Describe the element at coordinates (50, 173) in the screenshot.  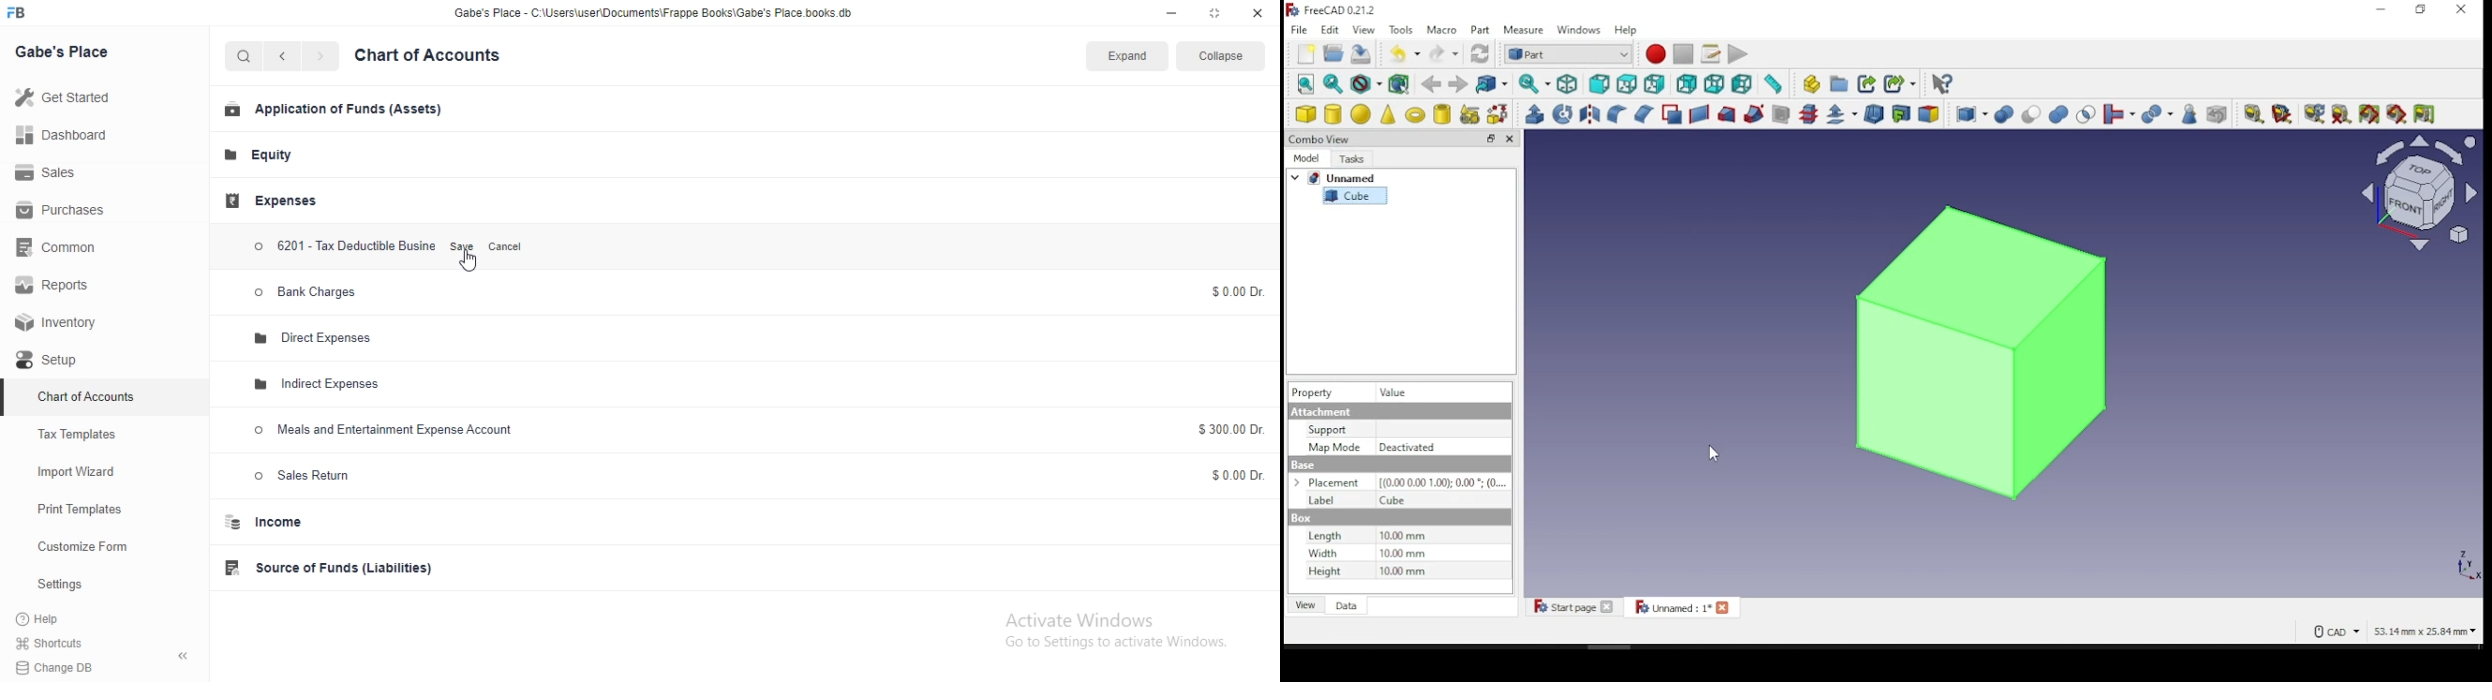
I see `Sales` at that location.